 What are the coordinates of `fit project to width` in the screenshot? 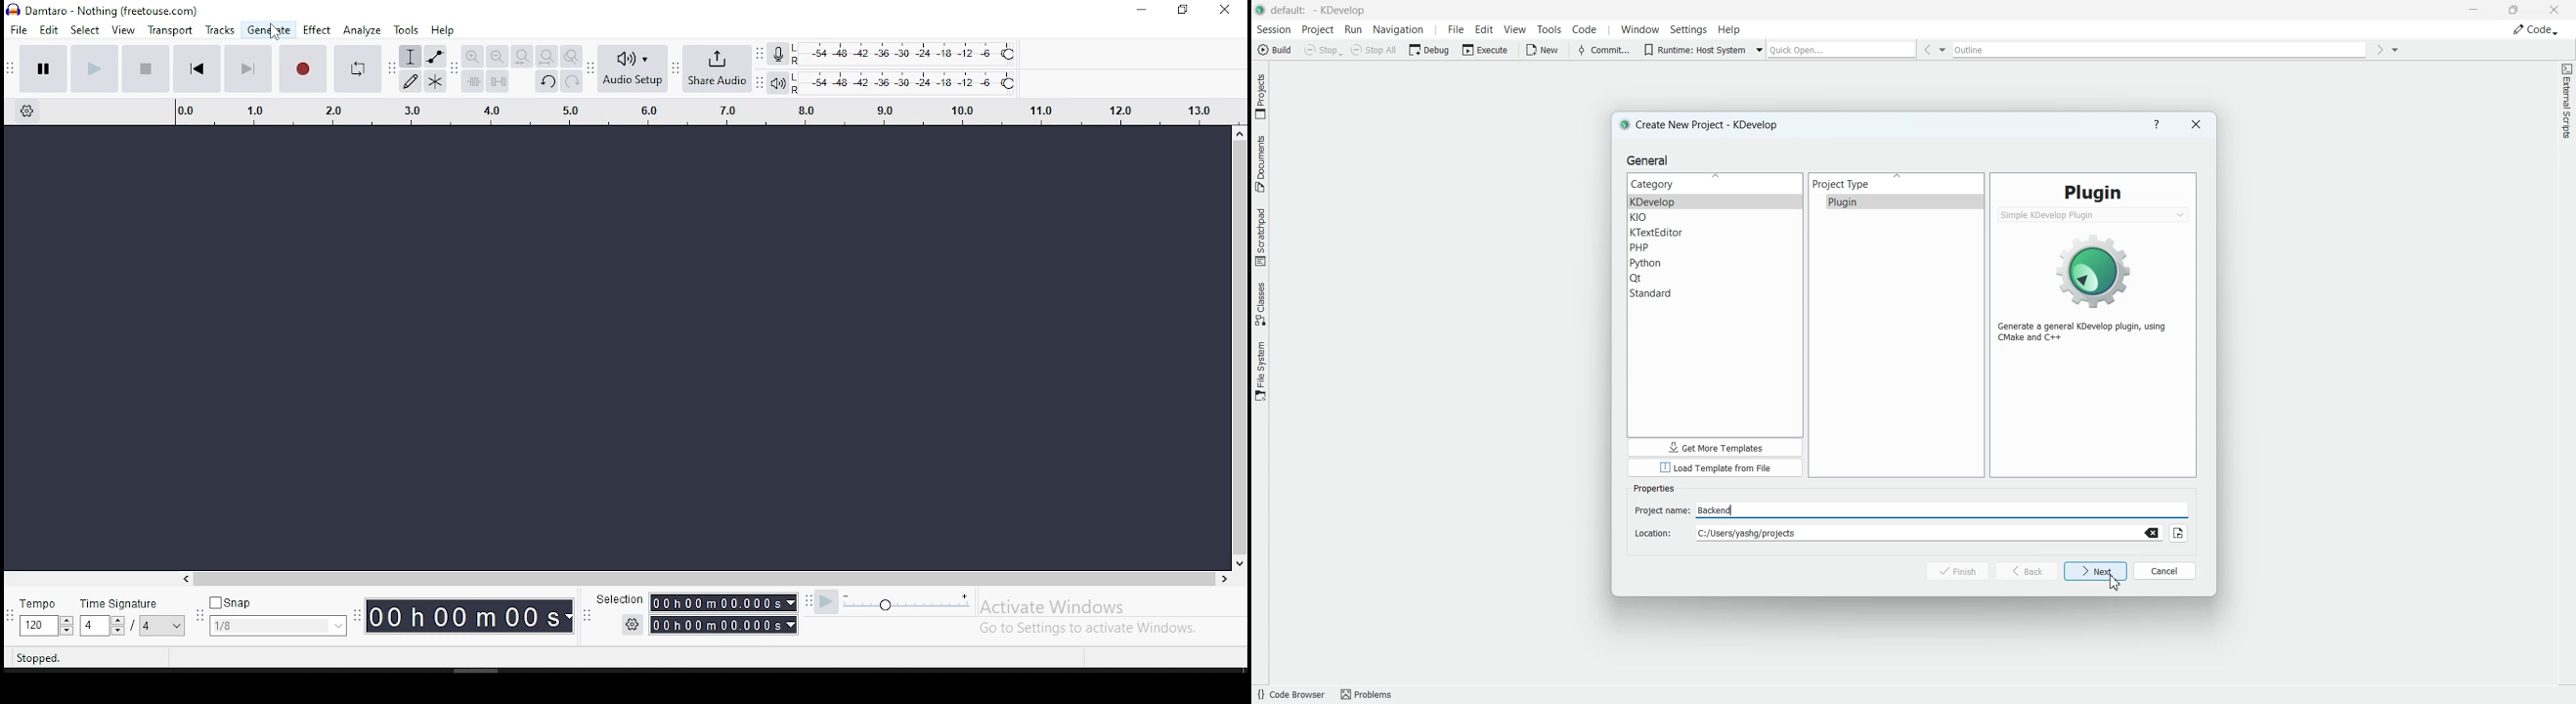 It's located at (547, 56).